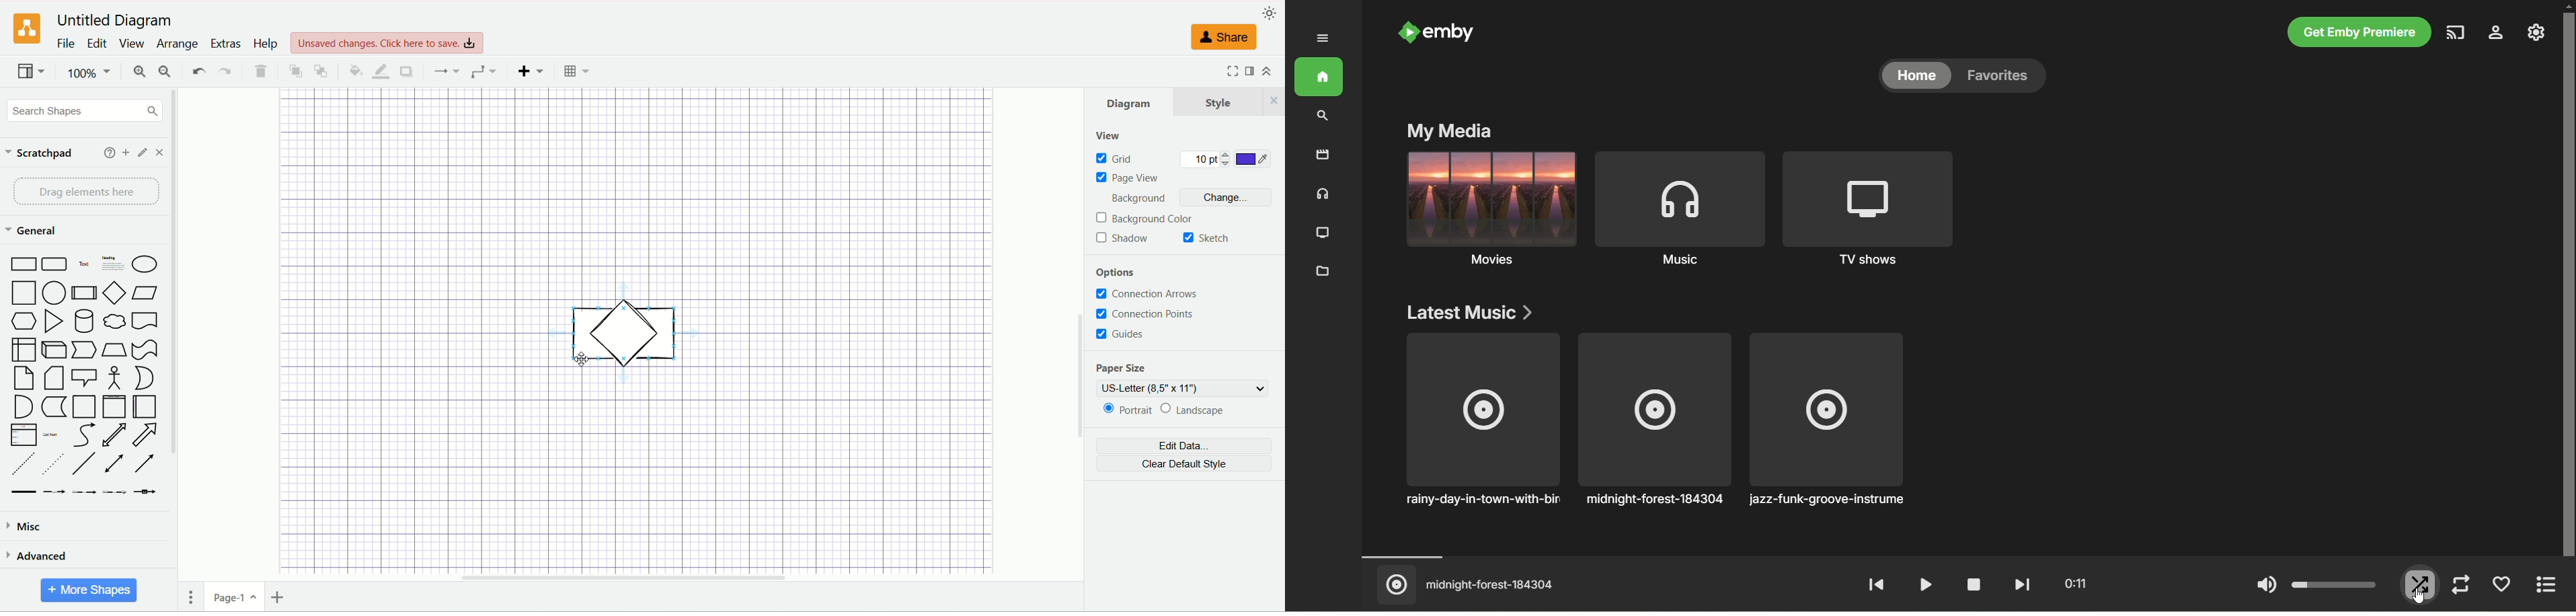  Describe the element at coordinates (86, 435) in the screenshot. I see `Curve` at that location.